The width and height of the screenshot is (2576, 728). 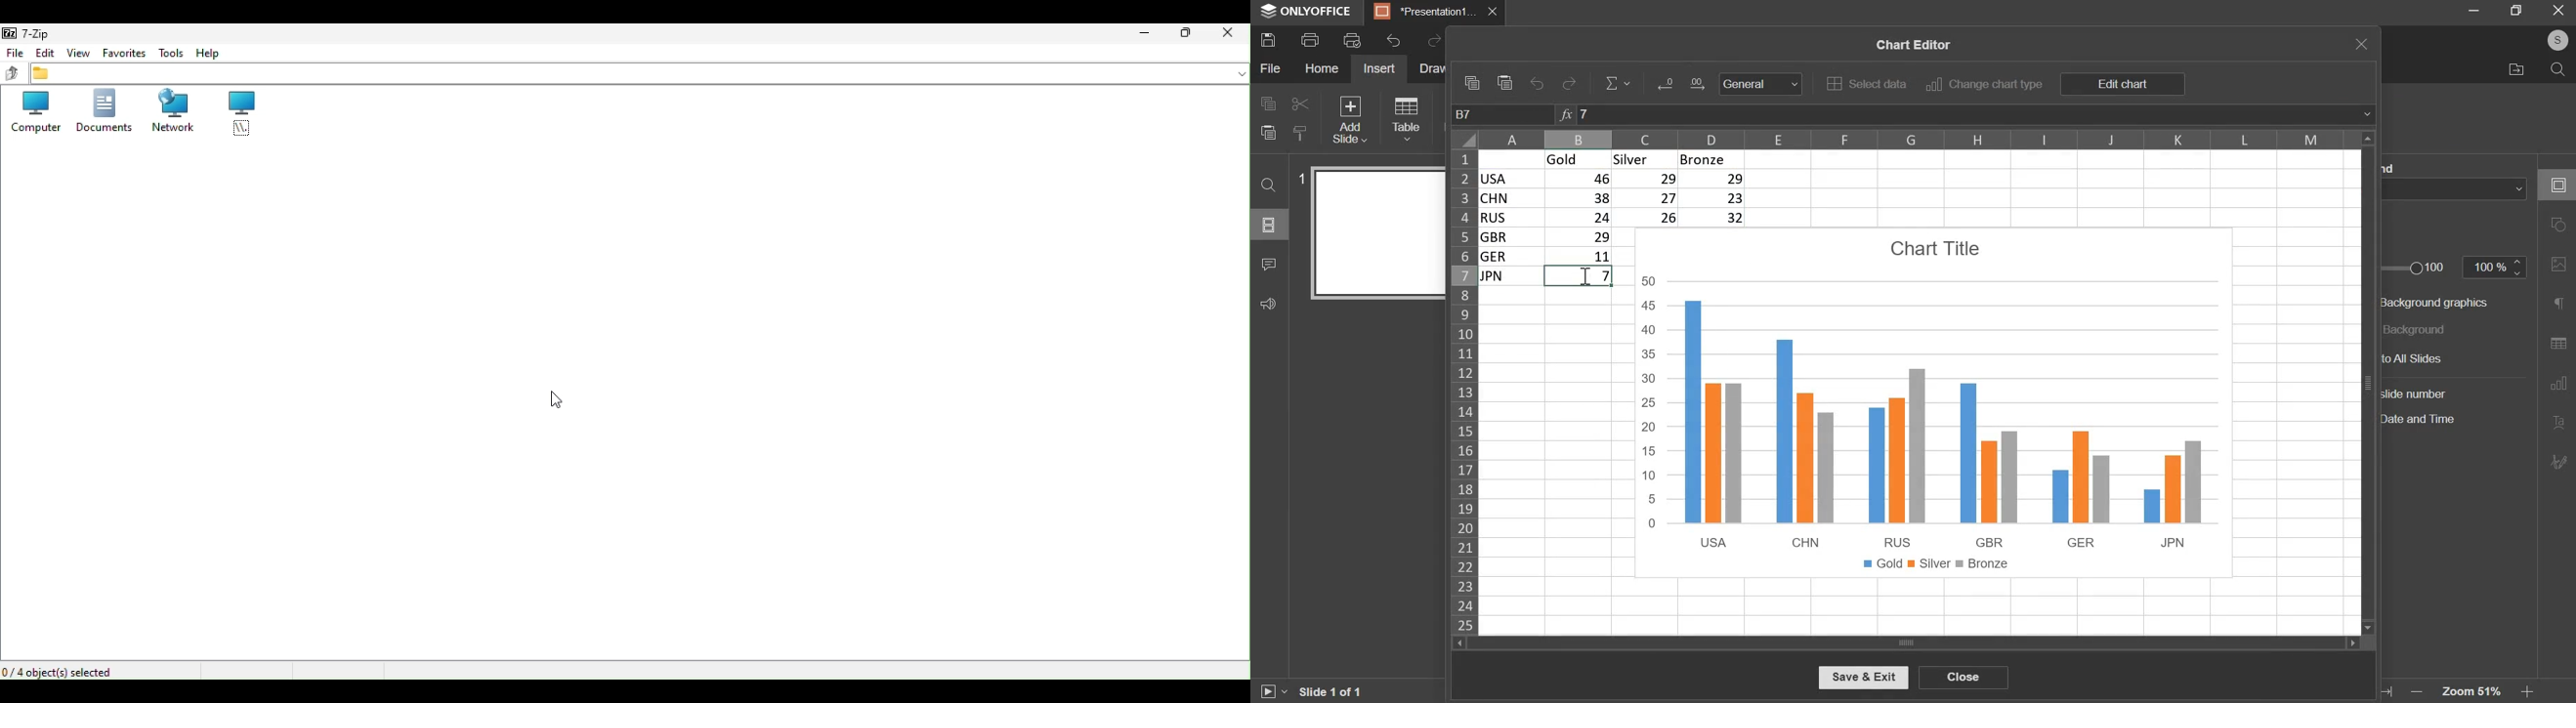 I want to click on draw, so click(x=1432, y=69).